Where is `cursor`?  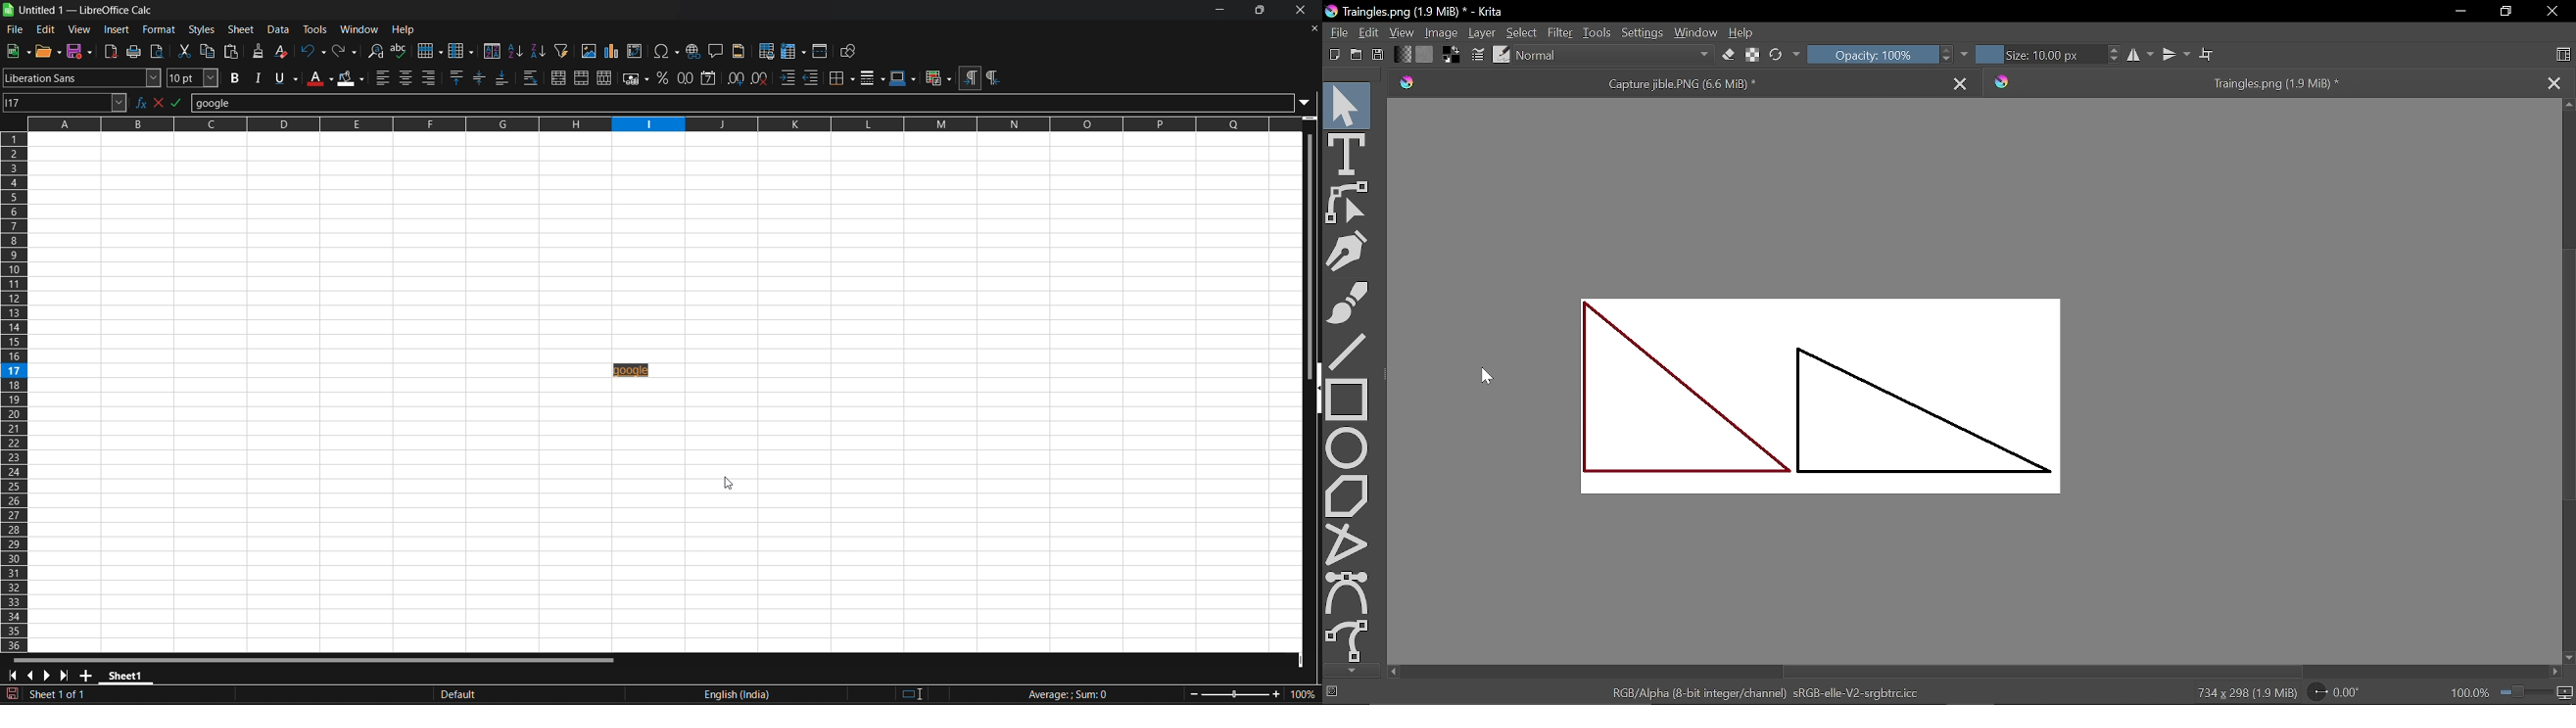 cursor is located at coordinates (1491, 379).